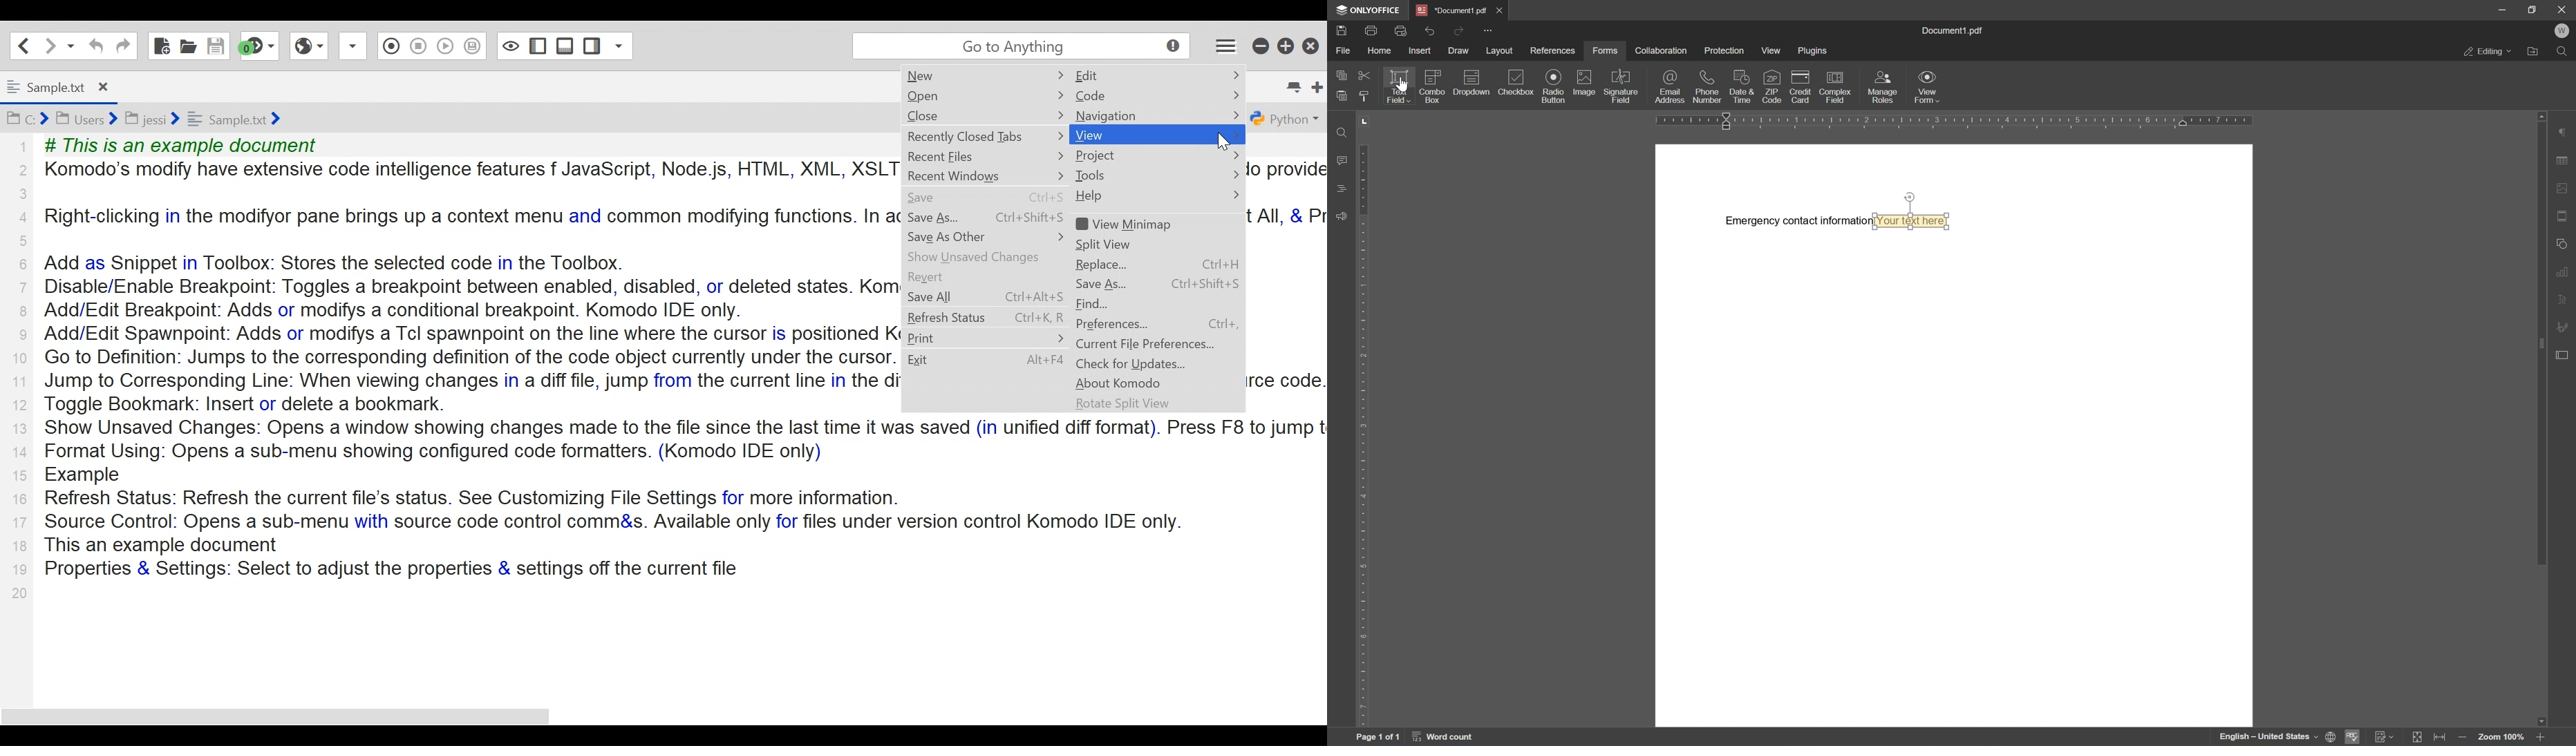  What do you see at coordinates (1104, 196) in the screenshot?
I see `Help` at bounding box center [1104, 196].